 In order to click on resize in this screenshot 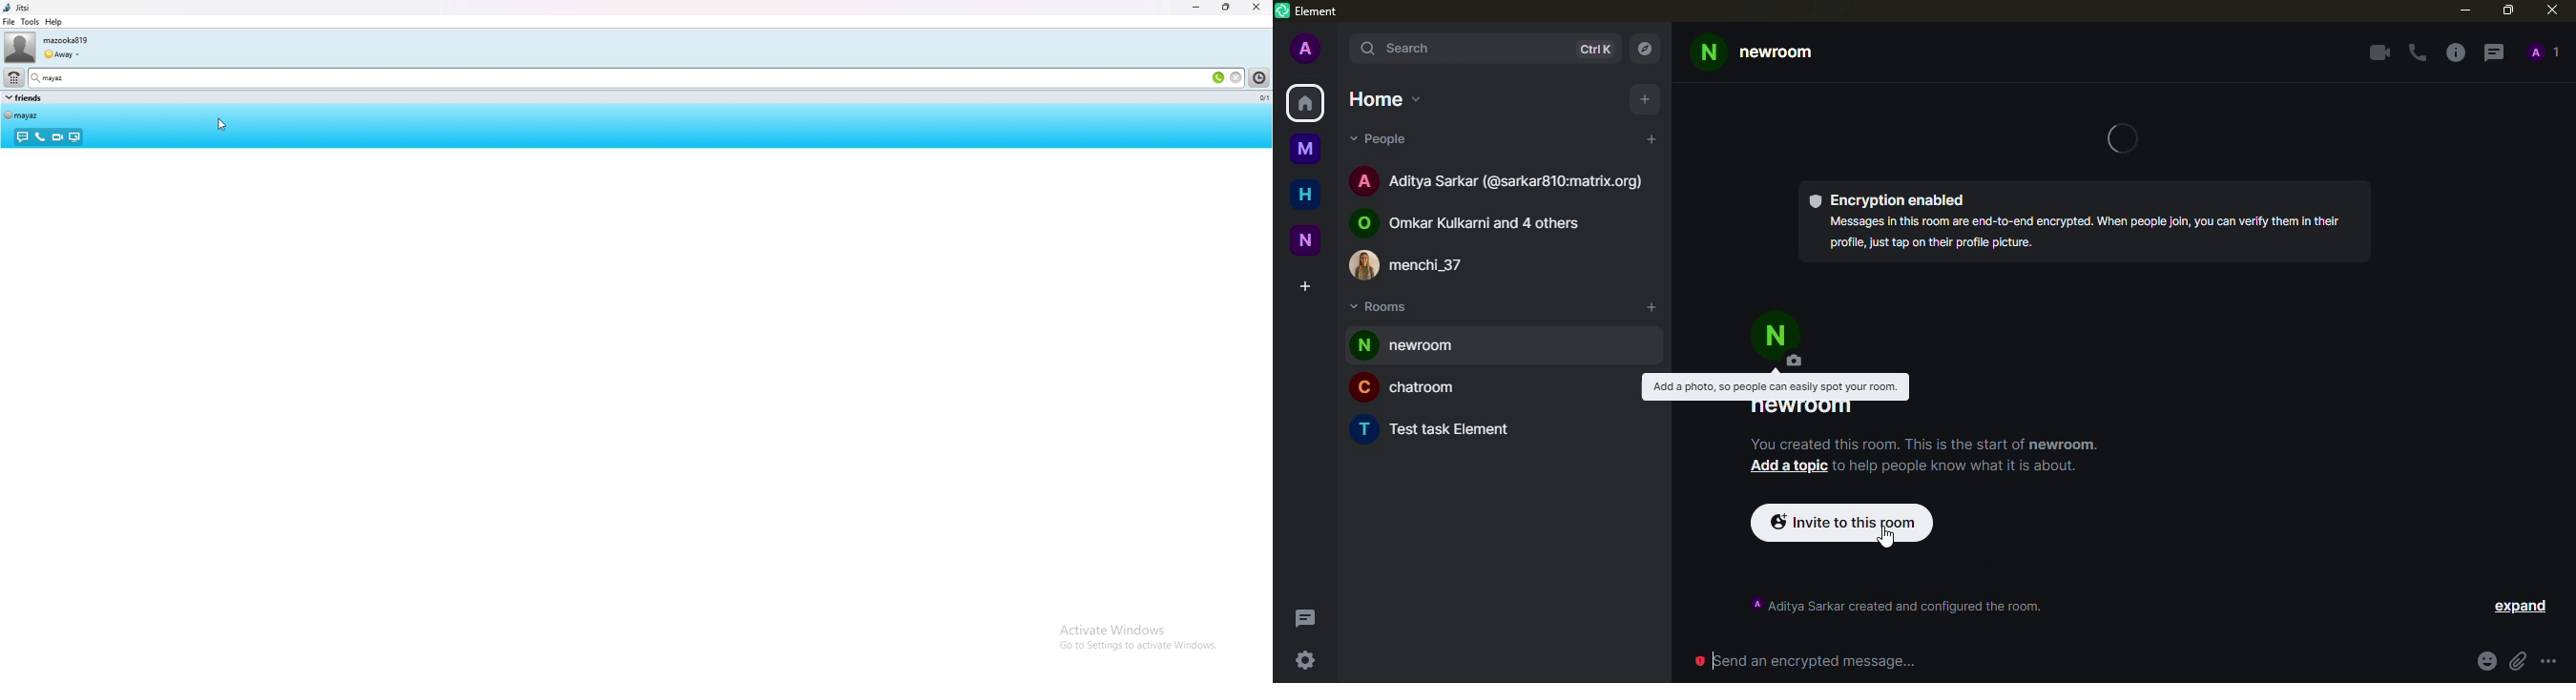, I will do `click(1228, 7)`.